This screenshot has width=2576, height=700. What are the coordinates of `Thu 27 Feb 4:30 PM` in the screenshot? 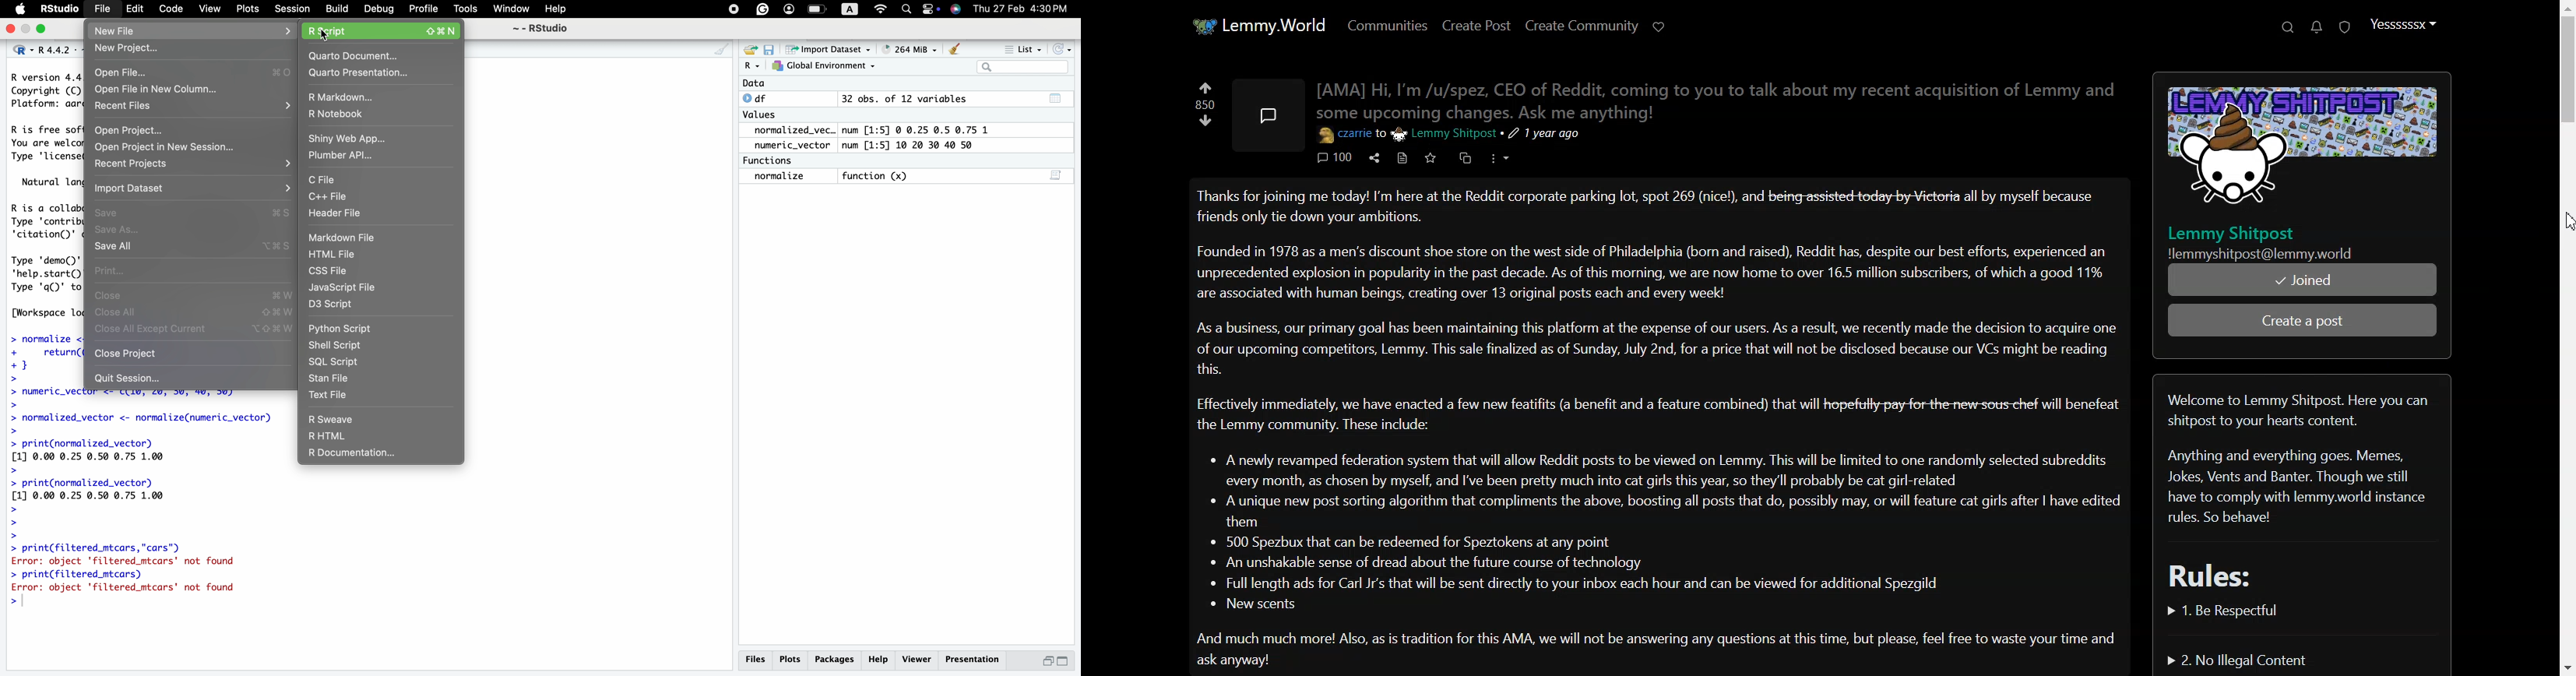 It's located at (1025, 9).